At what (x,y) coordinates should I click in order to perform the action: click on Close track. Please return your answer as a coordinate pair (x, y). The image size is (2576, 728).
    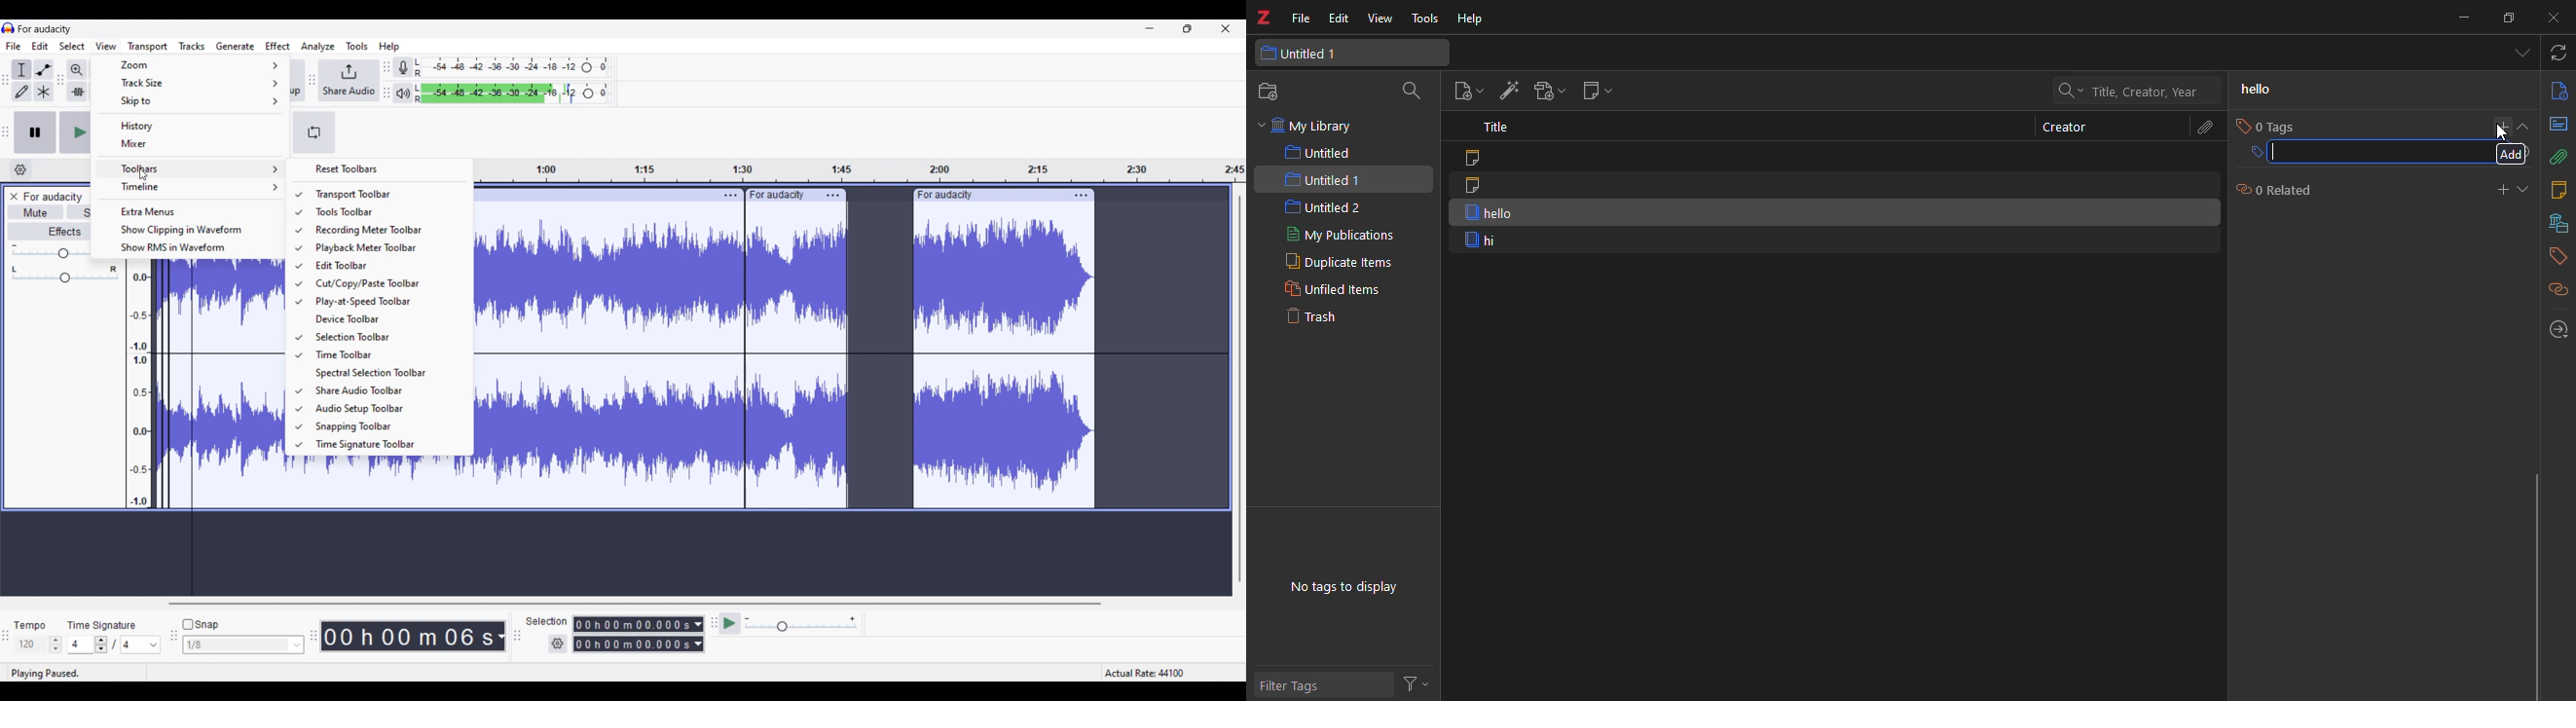
    Looking at the image, I should click on (14, 197).